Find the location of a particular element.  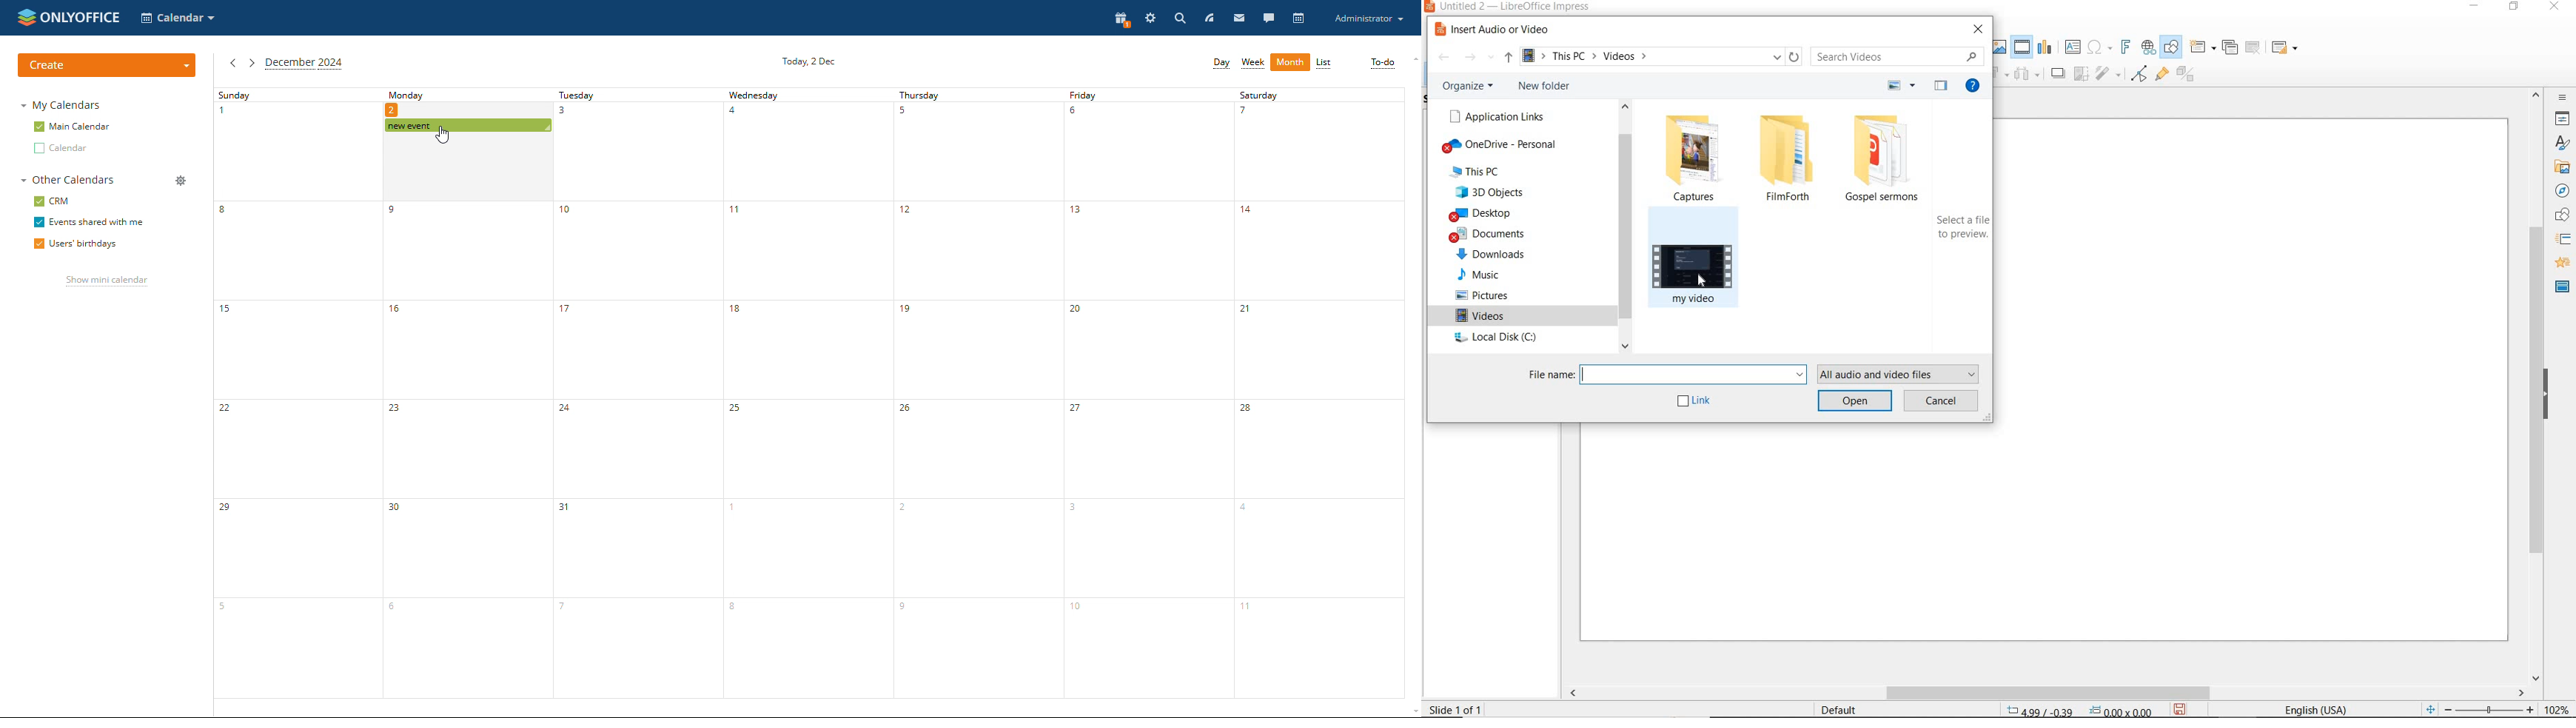

CLOSE is located at coordinates (2557, 6).